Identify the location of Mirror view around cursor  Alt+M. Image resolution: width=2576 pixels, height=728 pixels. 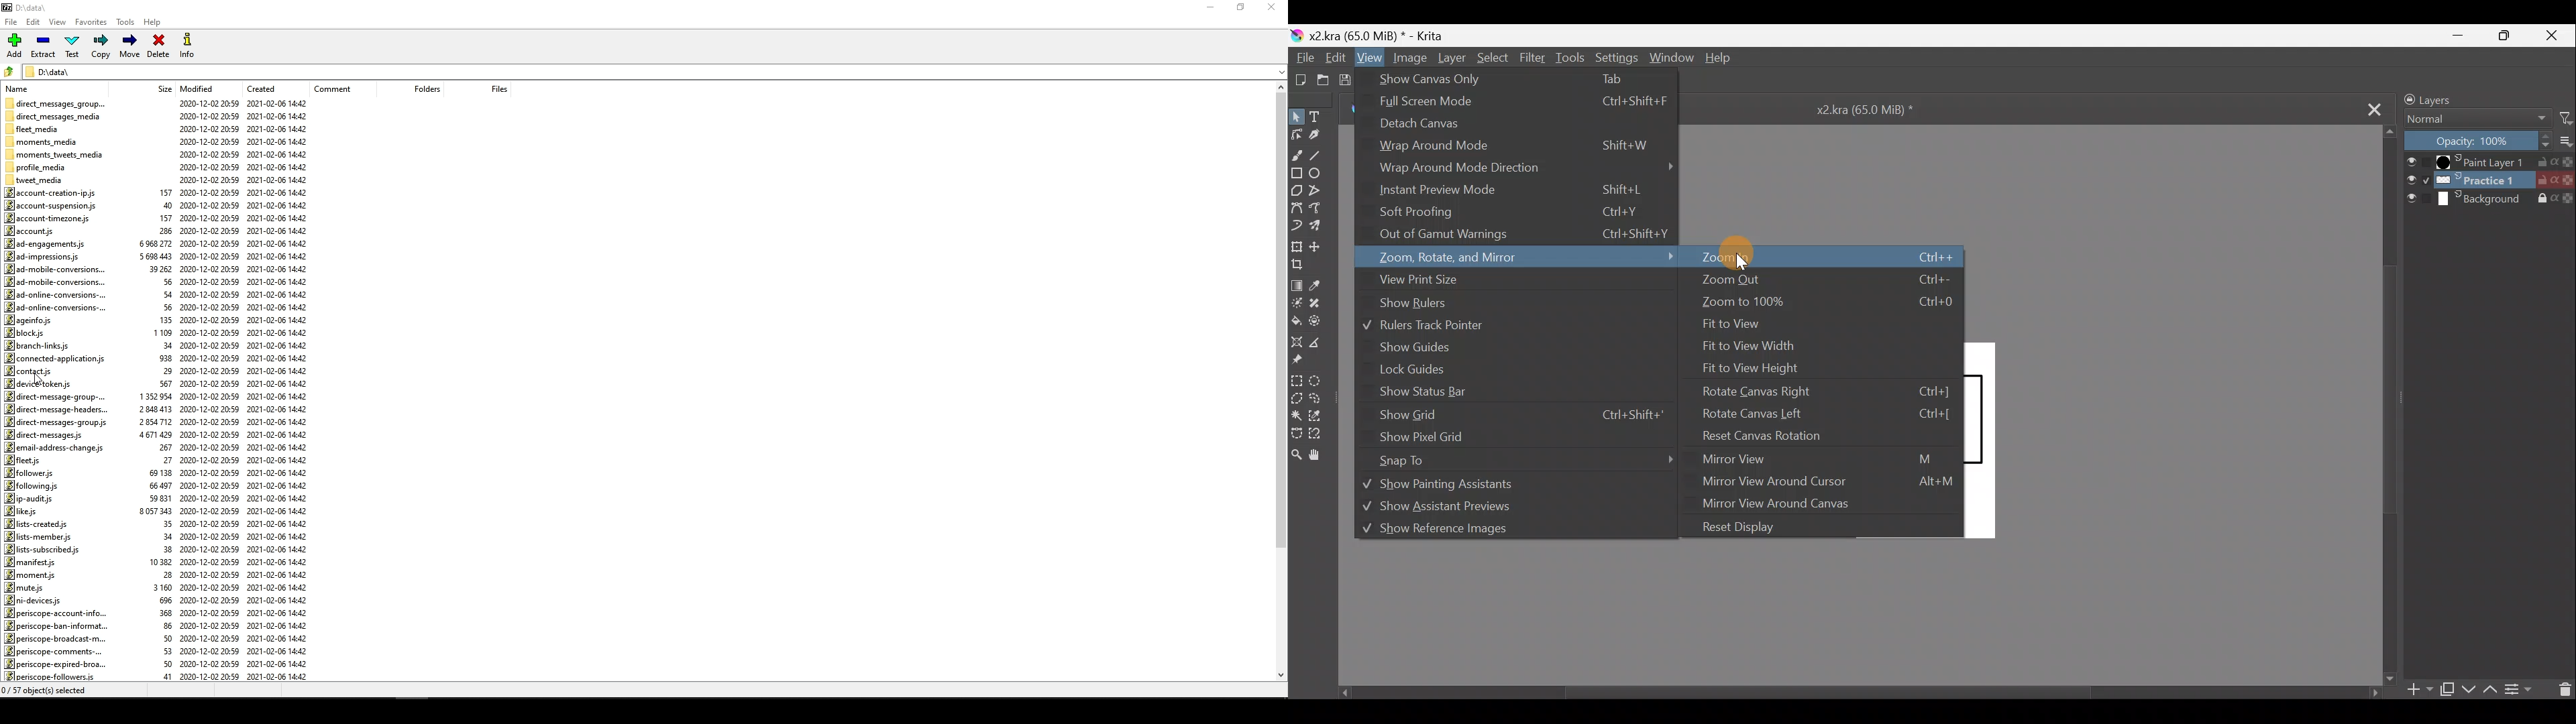
(1826, 484).